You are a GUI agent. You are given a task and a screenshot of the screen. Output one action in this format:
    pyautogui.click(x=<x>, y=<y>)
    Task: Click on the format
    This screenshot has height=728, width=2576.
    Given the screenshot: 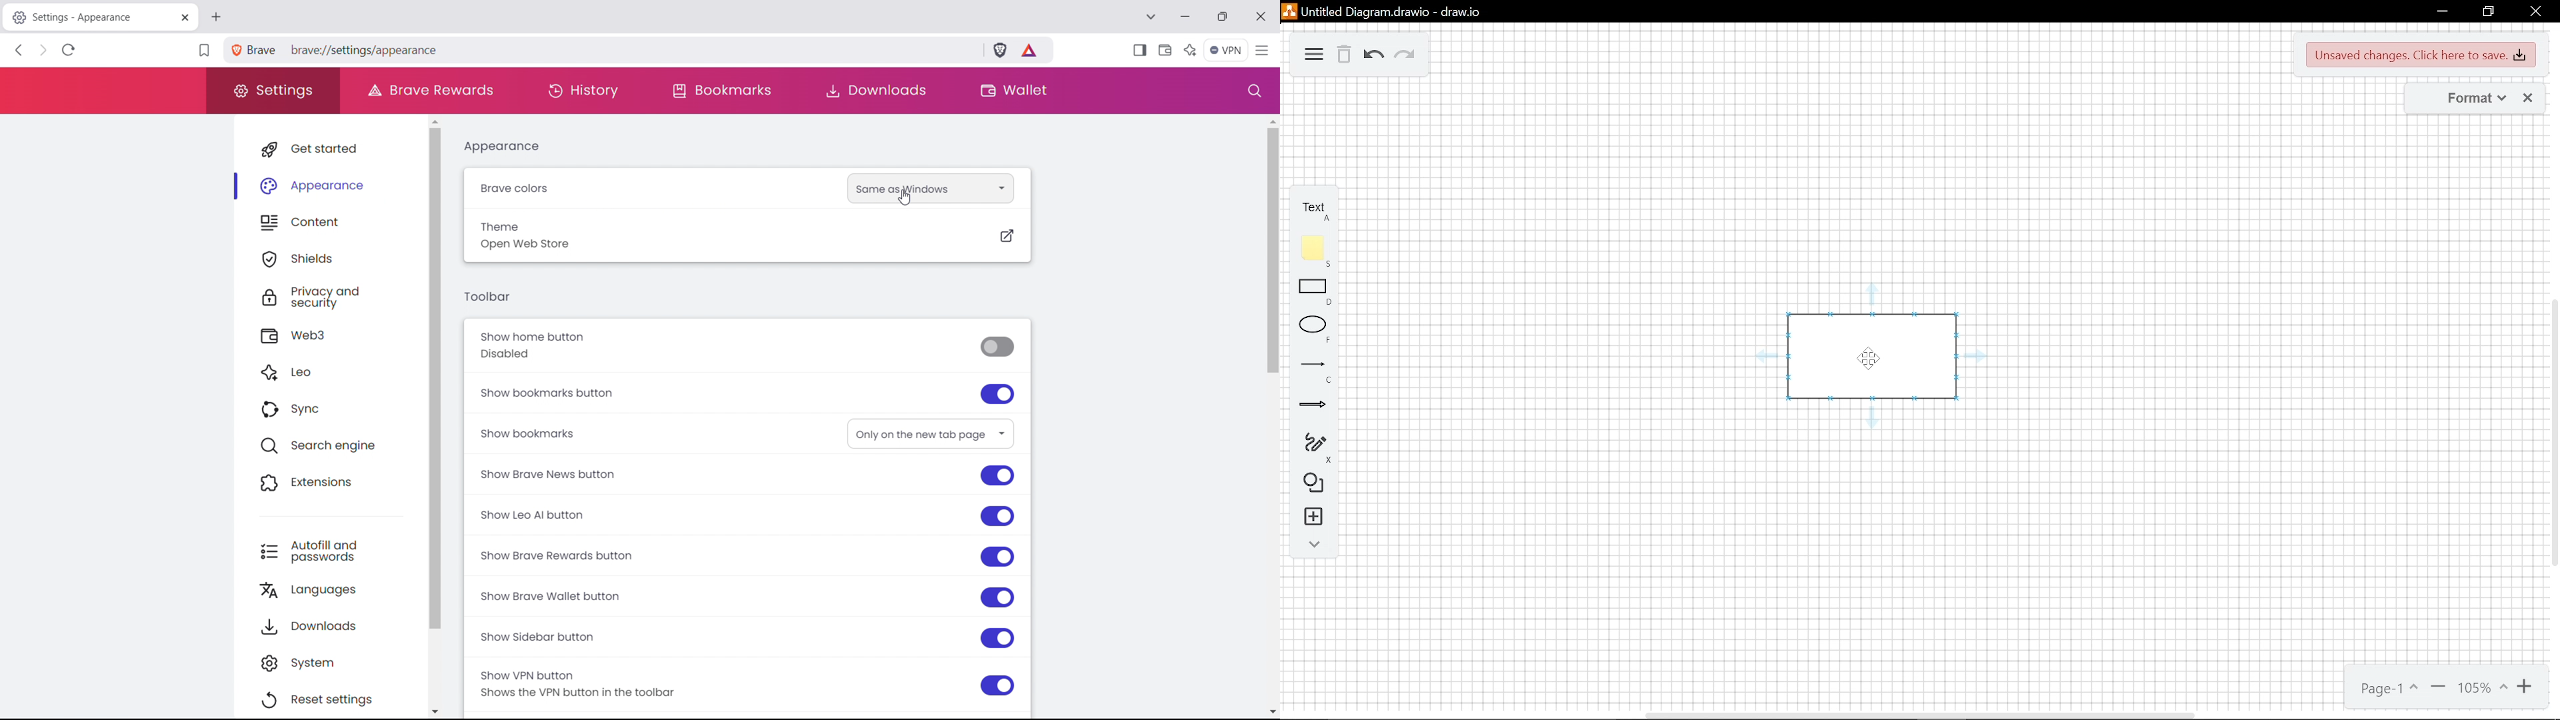 What is the action you would take?
    pyautogui.click(x=2462, y=99)
    